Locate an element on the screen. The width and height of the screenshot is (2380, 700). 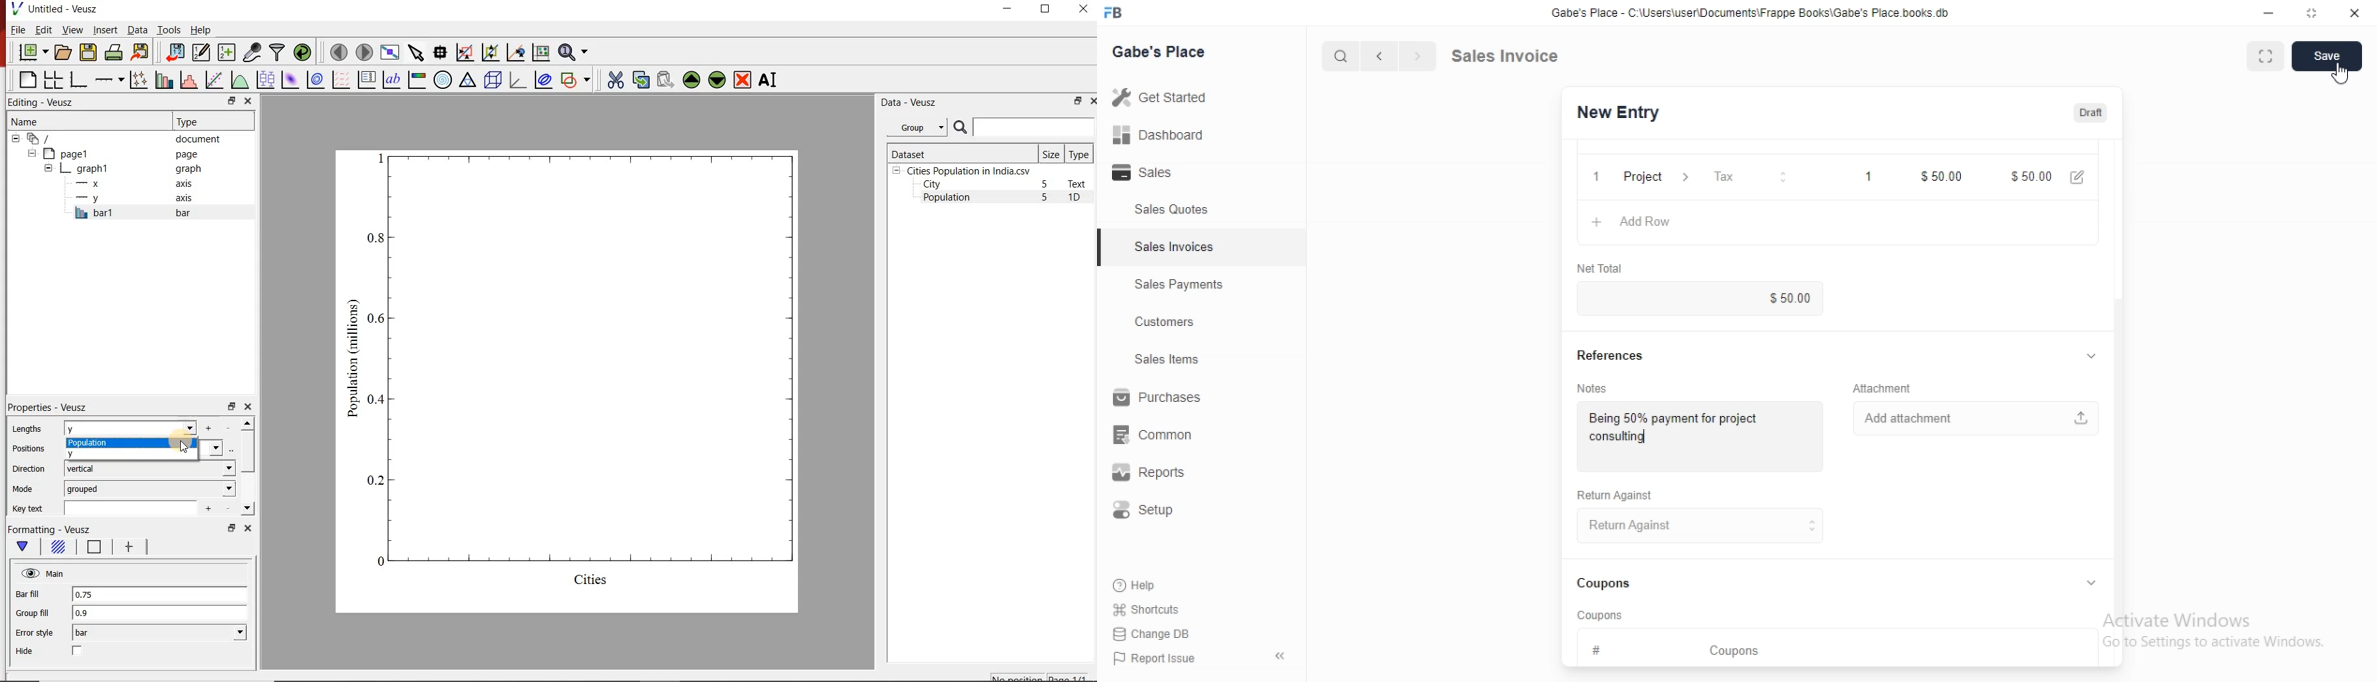
New Entry is located at coordinates (1625, 112).